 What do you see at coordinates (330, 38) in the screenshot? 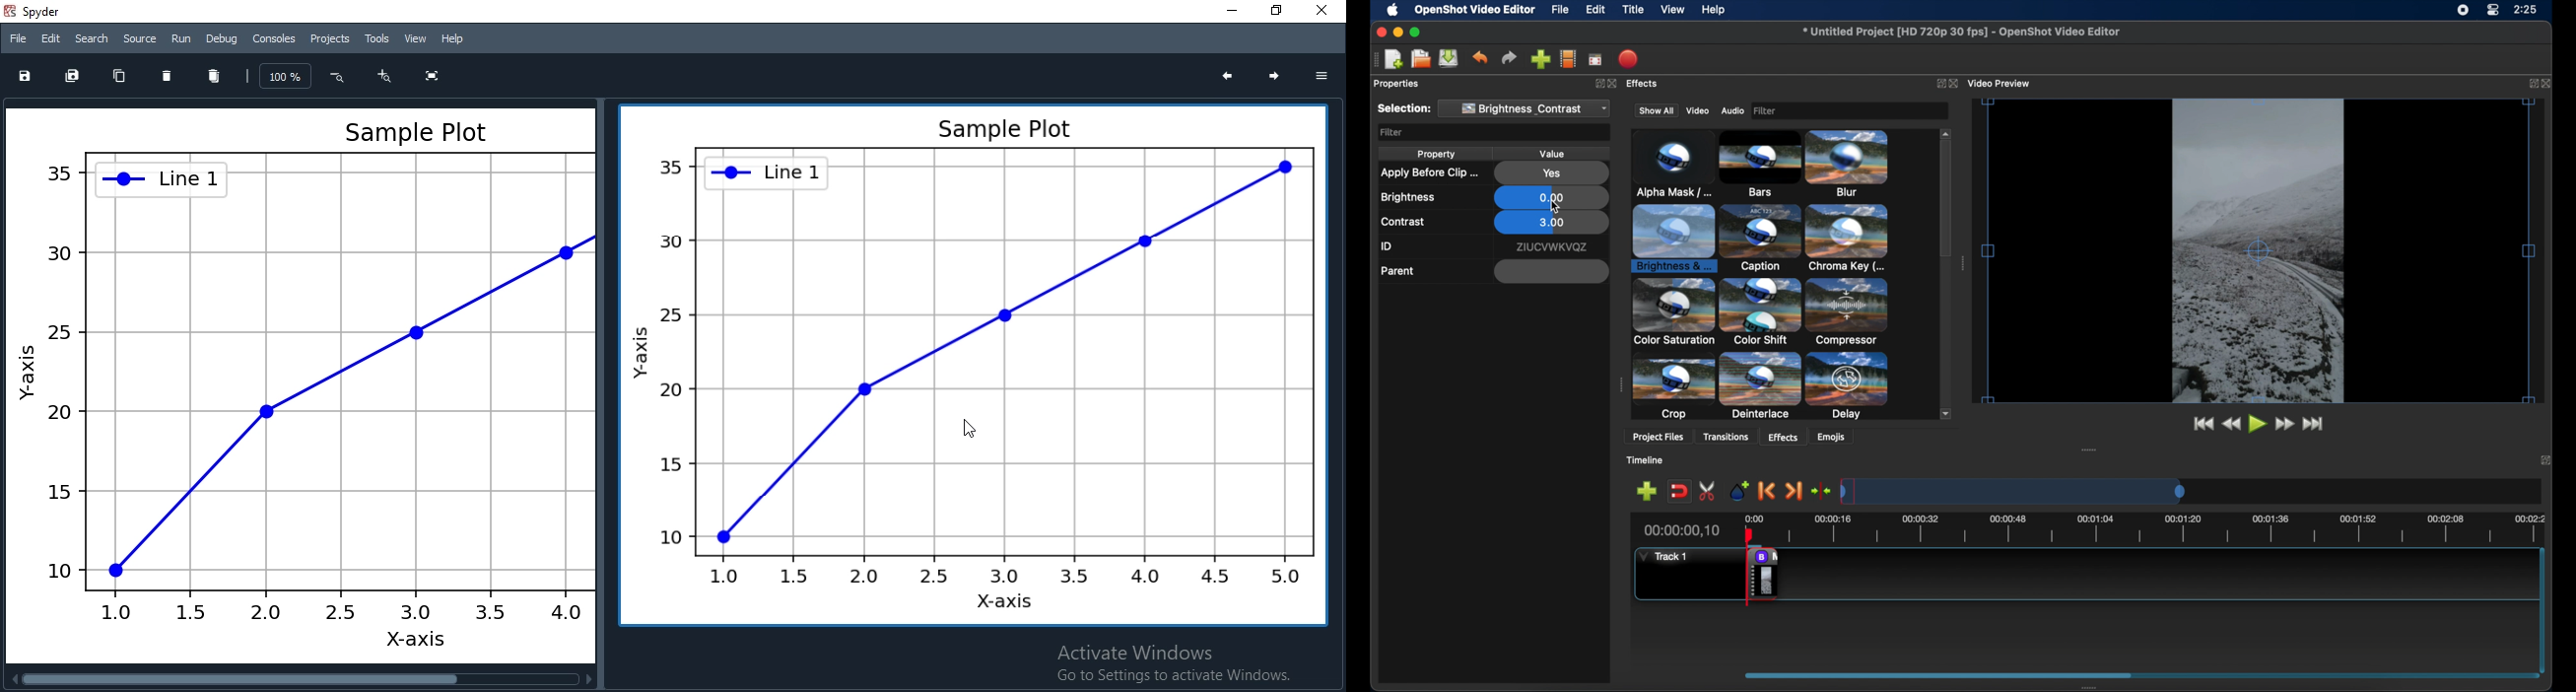
I see `Projects` at bounding box center [330, 38].